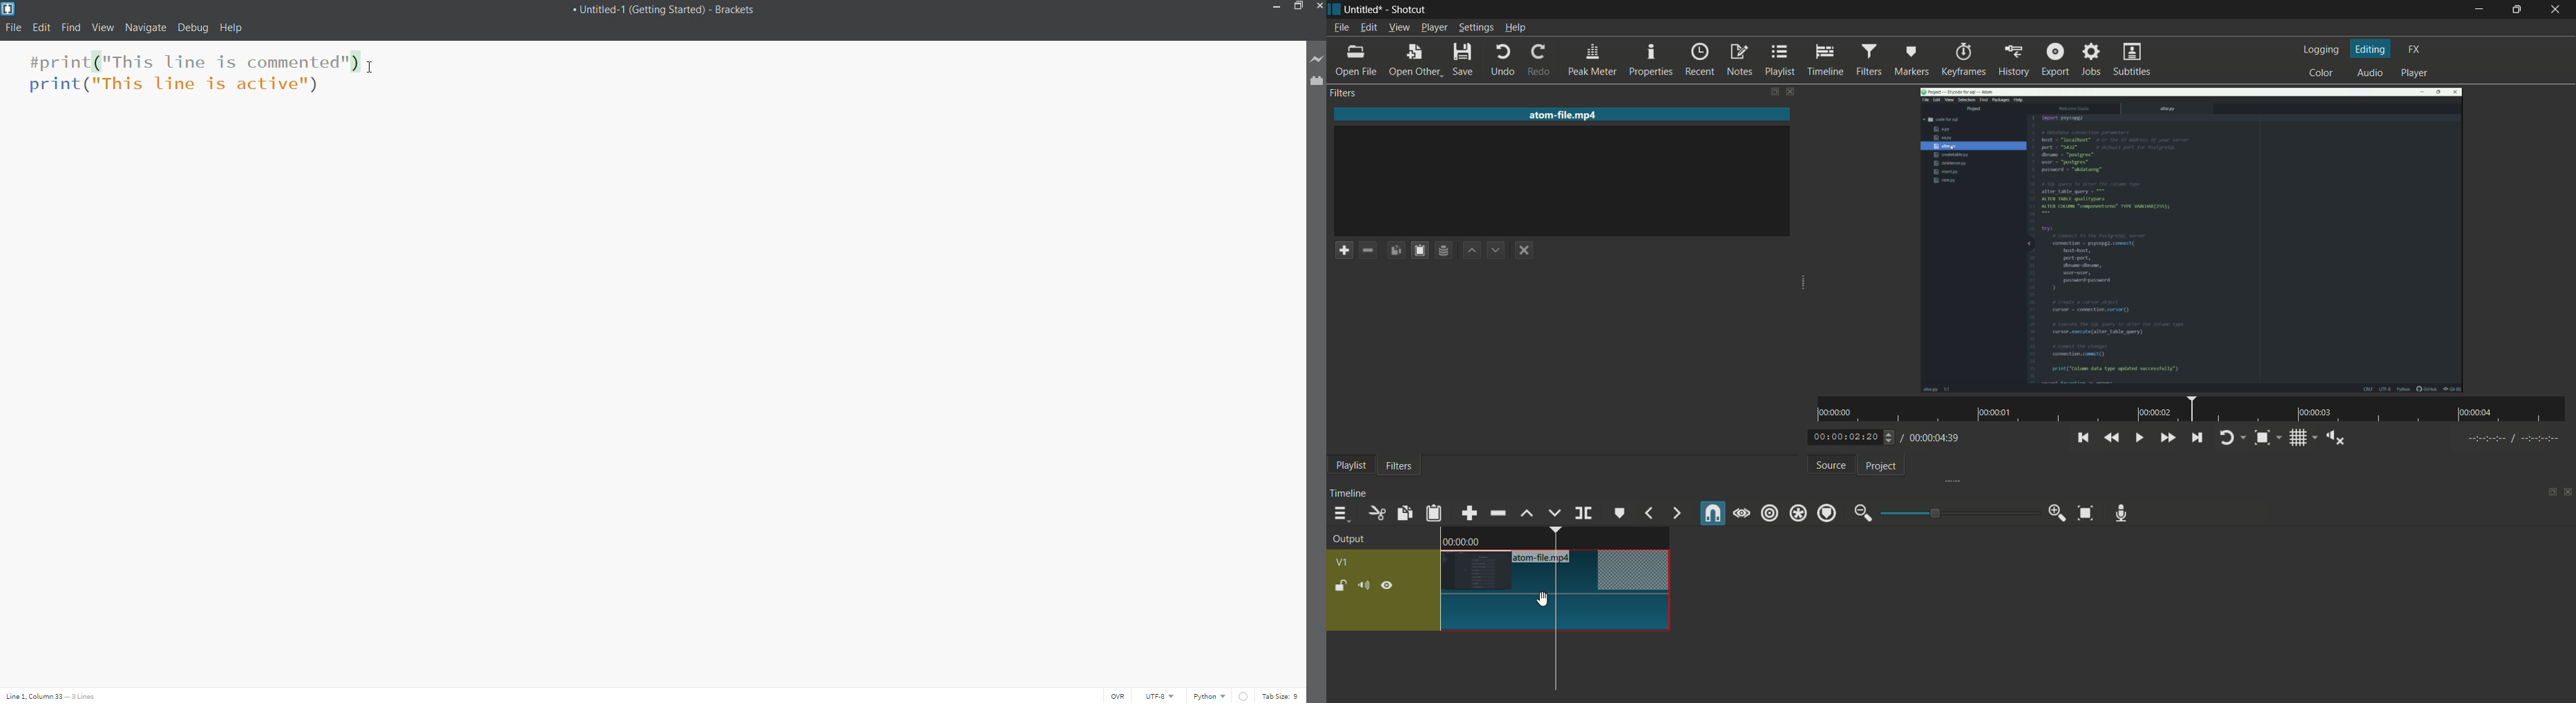 Image resolution: width=2576 pixels, height=728 pixels. Describe the element at coordinates (370, 69) in the screenshot. I see `cursor` at that location.